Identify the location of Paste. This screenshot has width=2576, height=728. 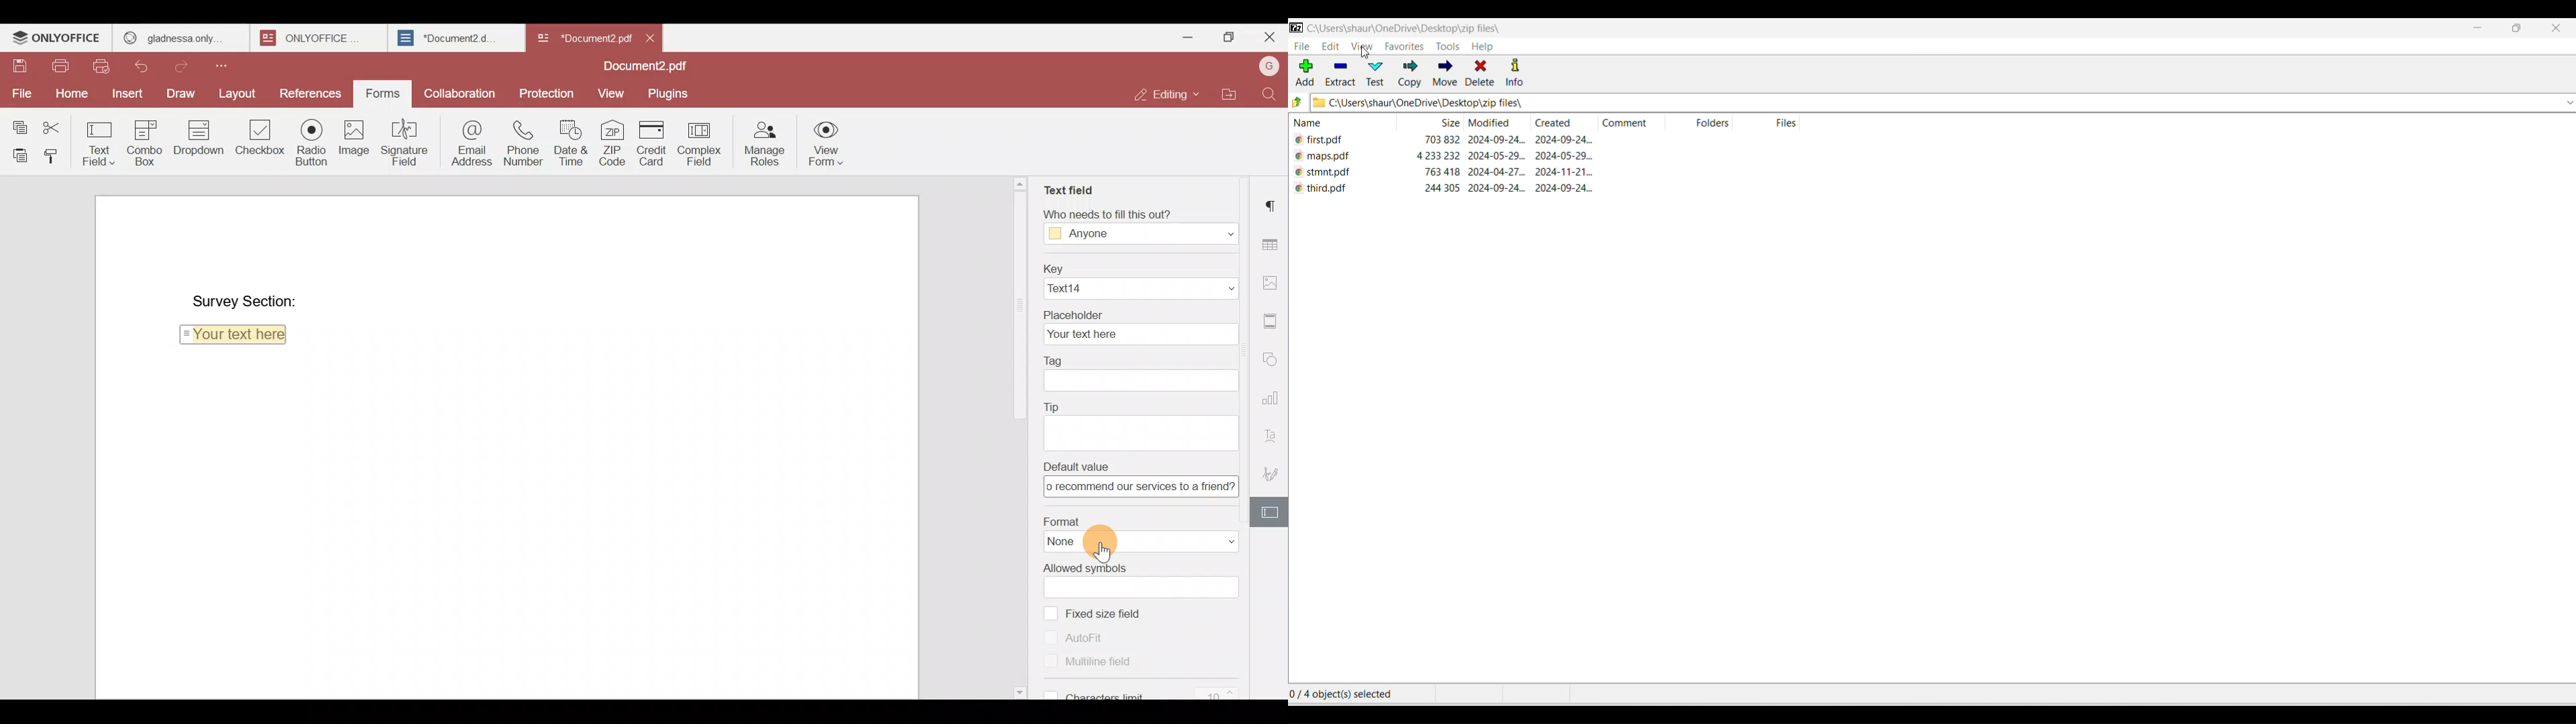
(16, 153).